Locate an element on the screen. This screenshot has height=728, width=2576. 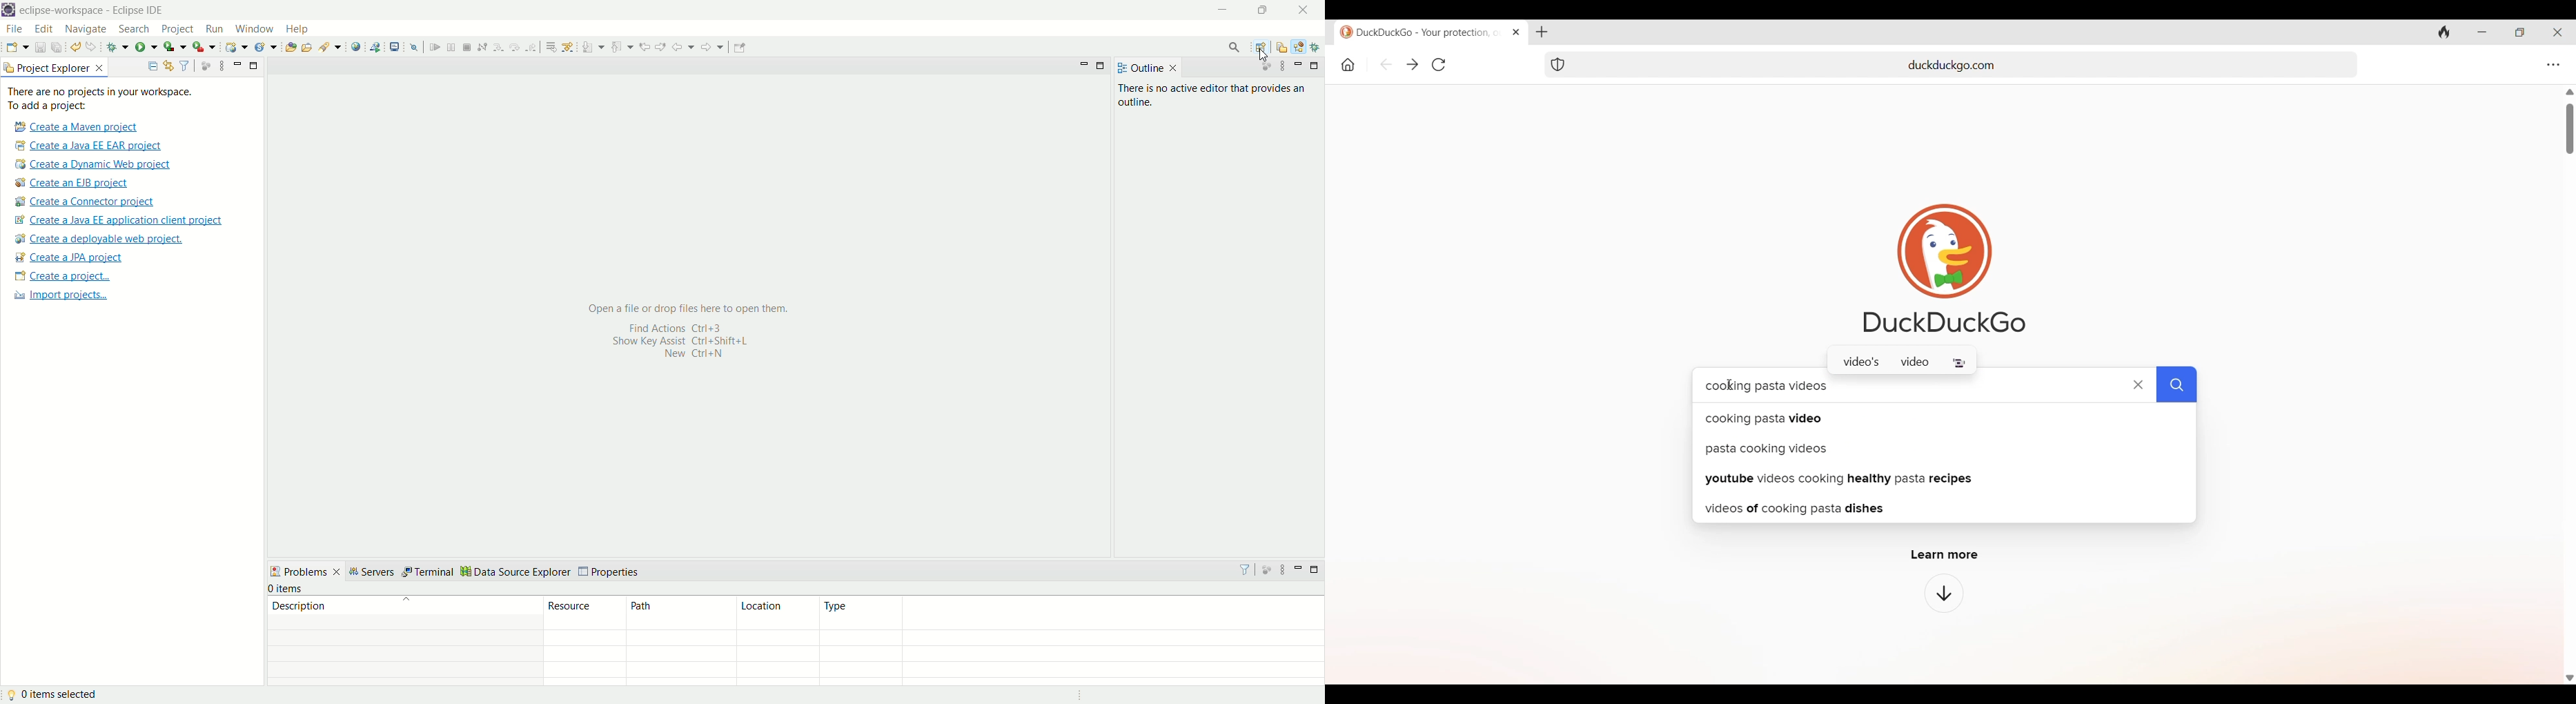
debug is located at coordinates (1317, 47).